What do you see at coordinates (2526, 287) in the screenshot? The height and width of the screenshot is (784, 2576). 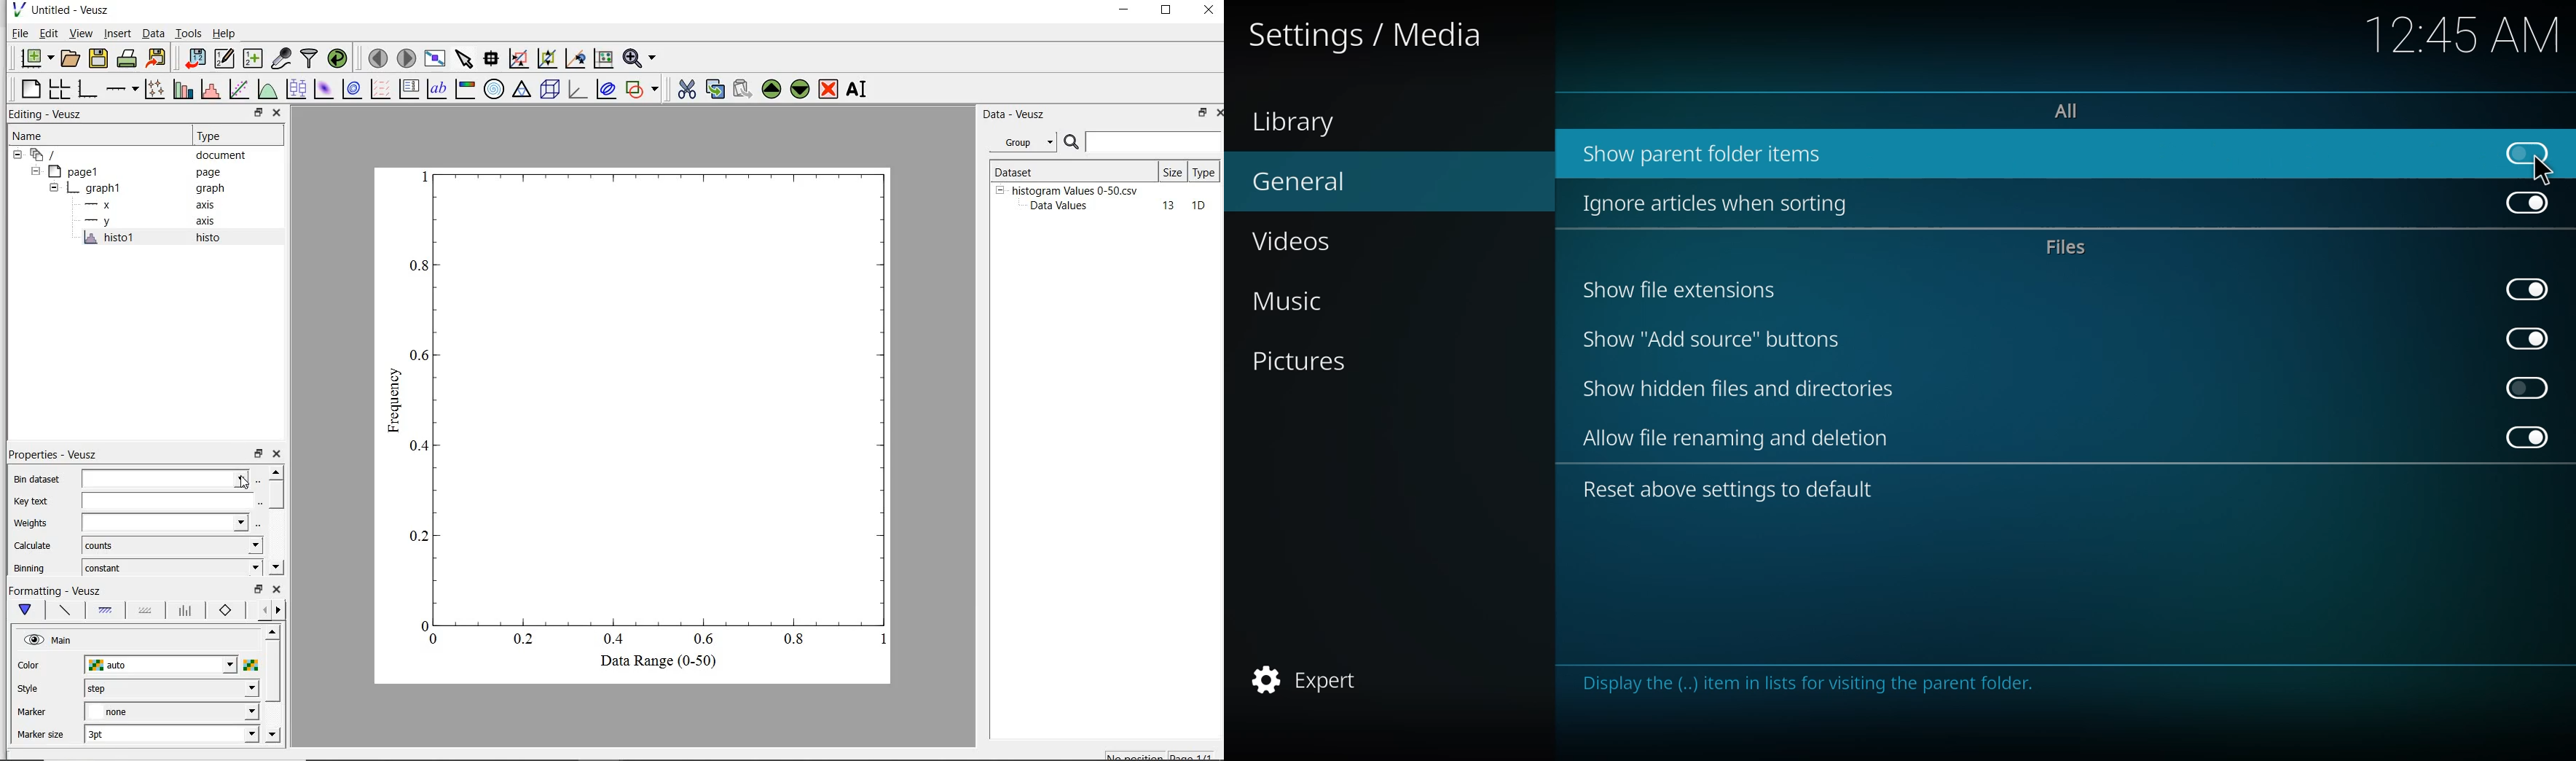 I see `enabled` at bounding box center [2526, 287].